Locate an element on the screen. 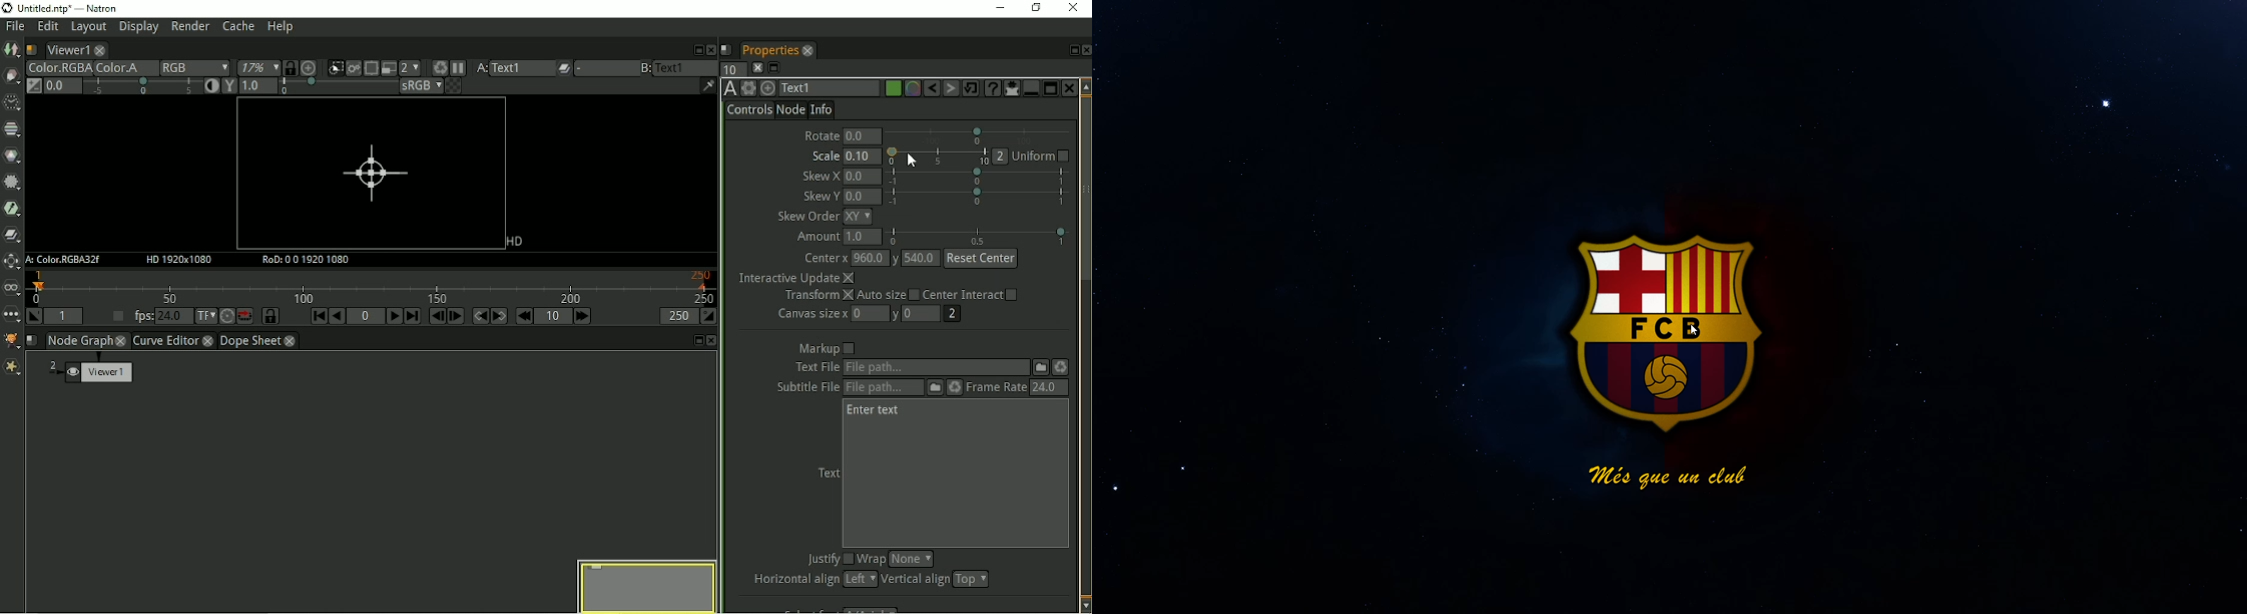 The image size is (2268, 616). fps is located at coordinates (160, 316).